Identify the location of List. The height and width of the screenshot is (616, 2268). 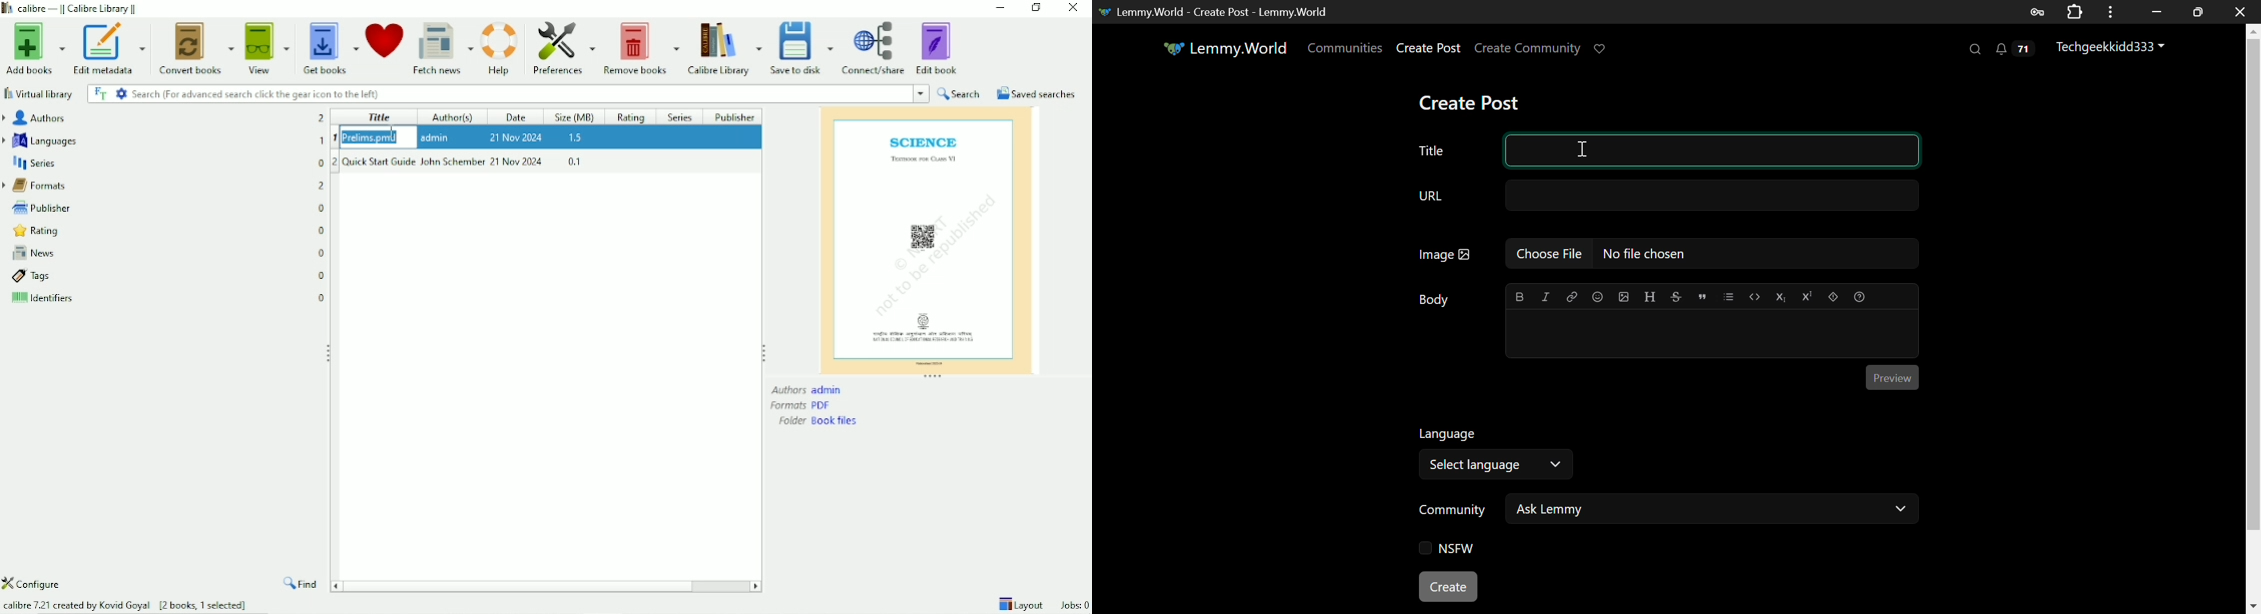
(1729, 297).